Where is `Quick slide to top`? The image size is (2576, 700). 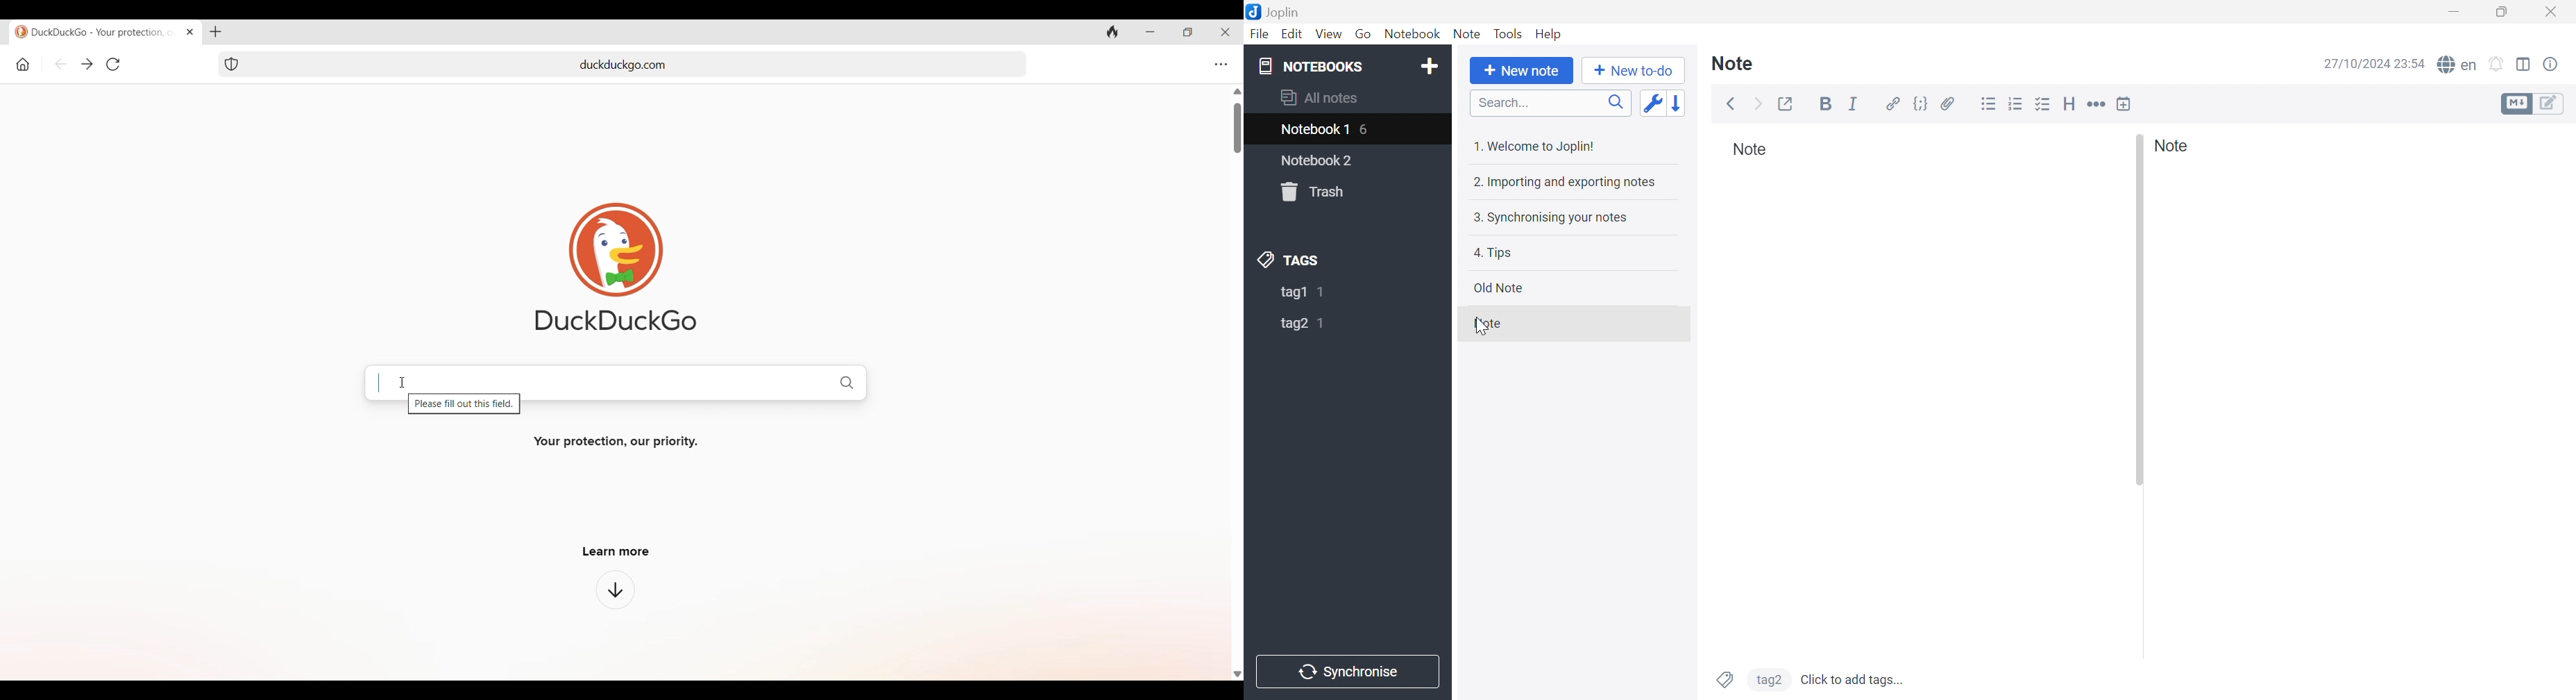
Quick slide to top is located at coordinates (1237, 91).